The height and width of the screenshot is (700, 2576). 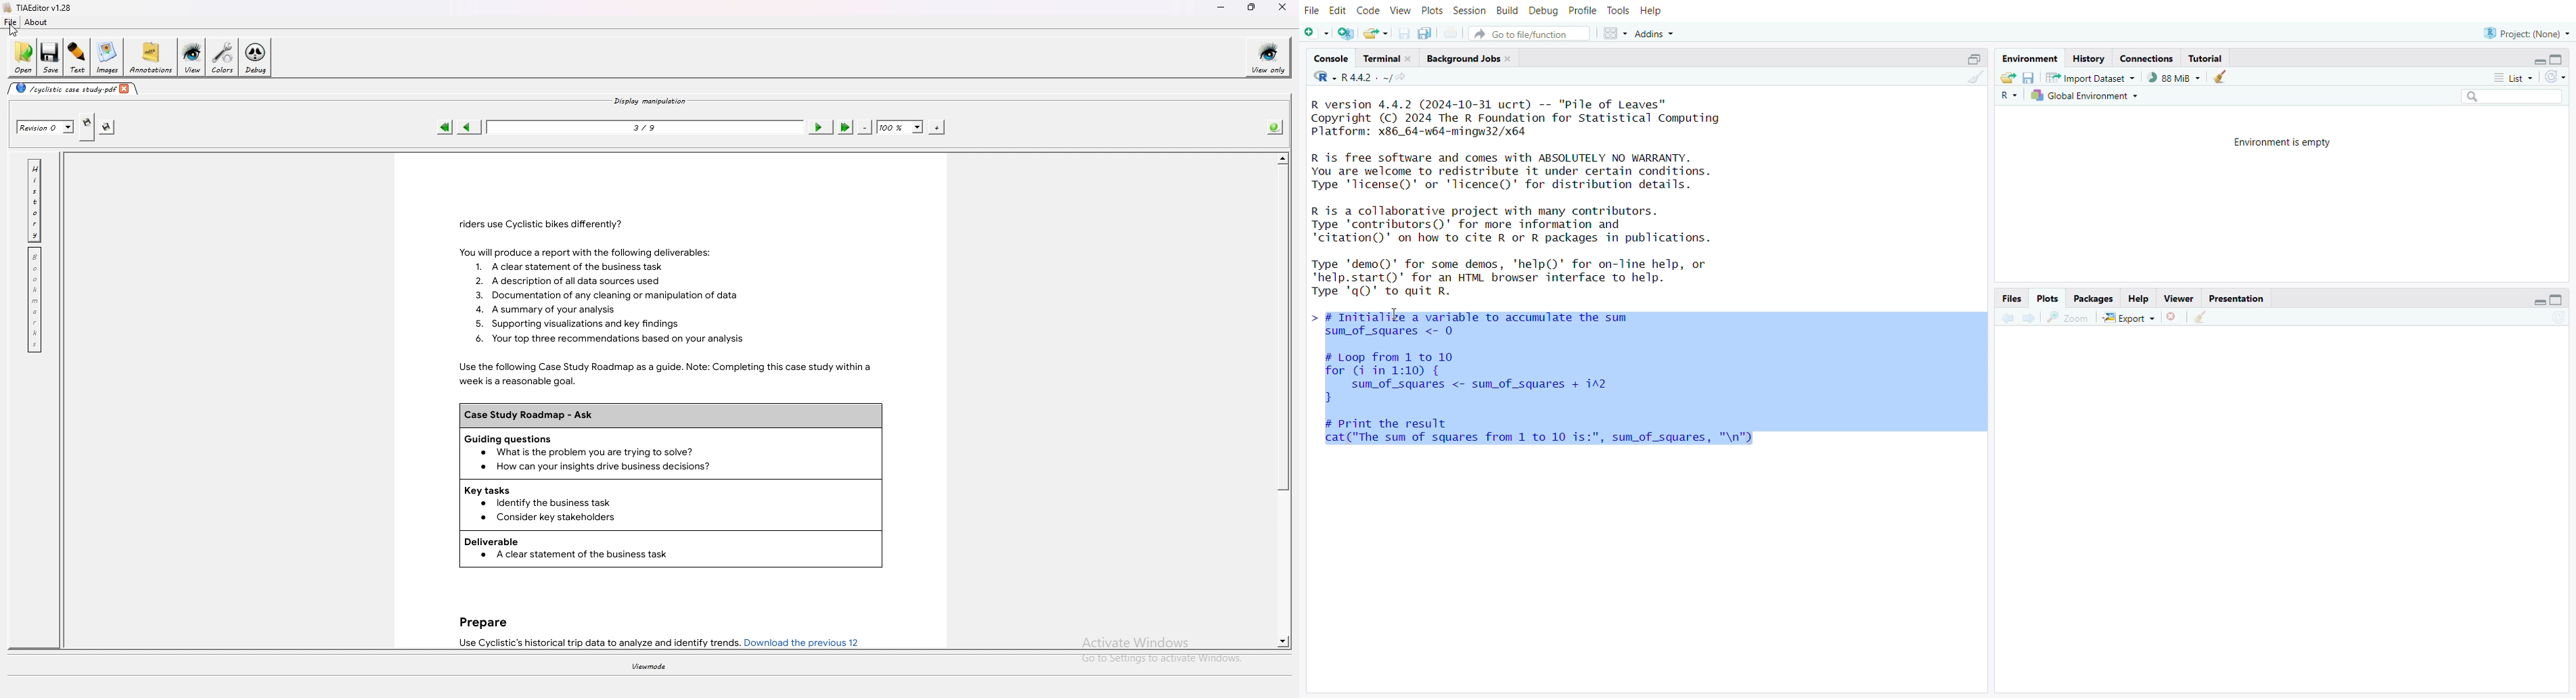 What do you see at coordinates (1330, 57) in the screenshot?
I see `console` at bounding box center [1330, 57].